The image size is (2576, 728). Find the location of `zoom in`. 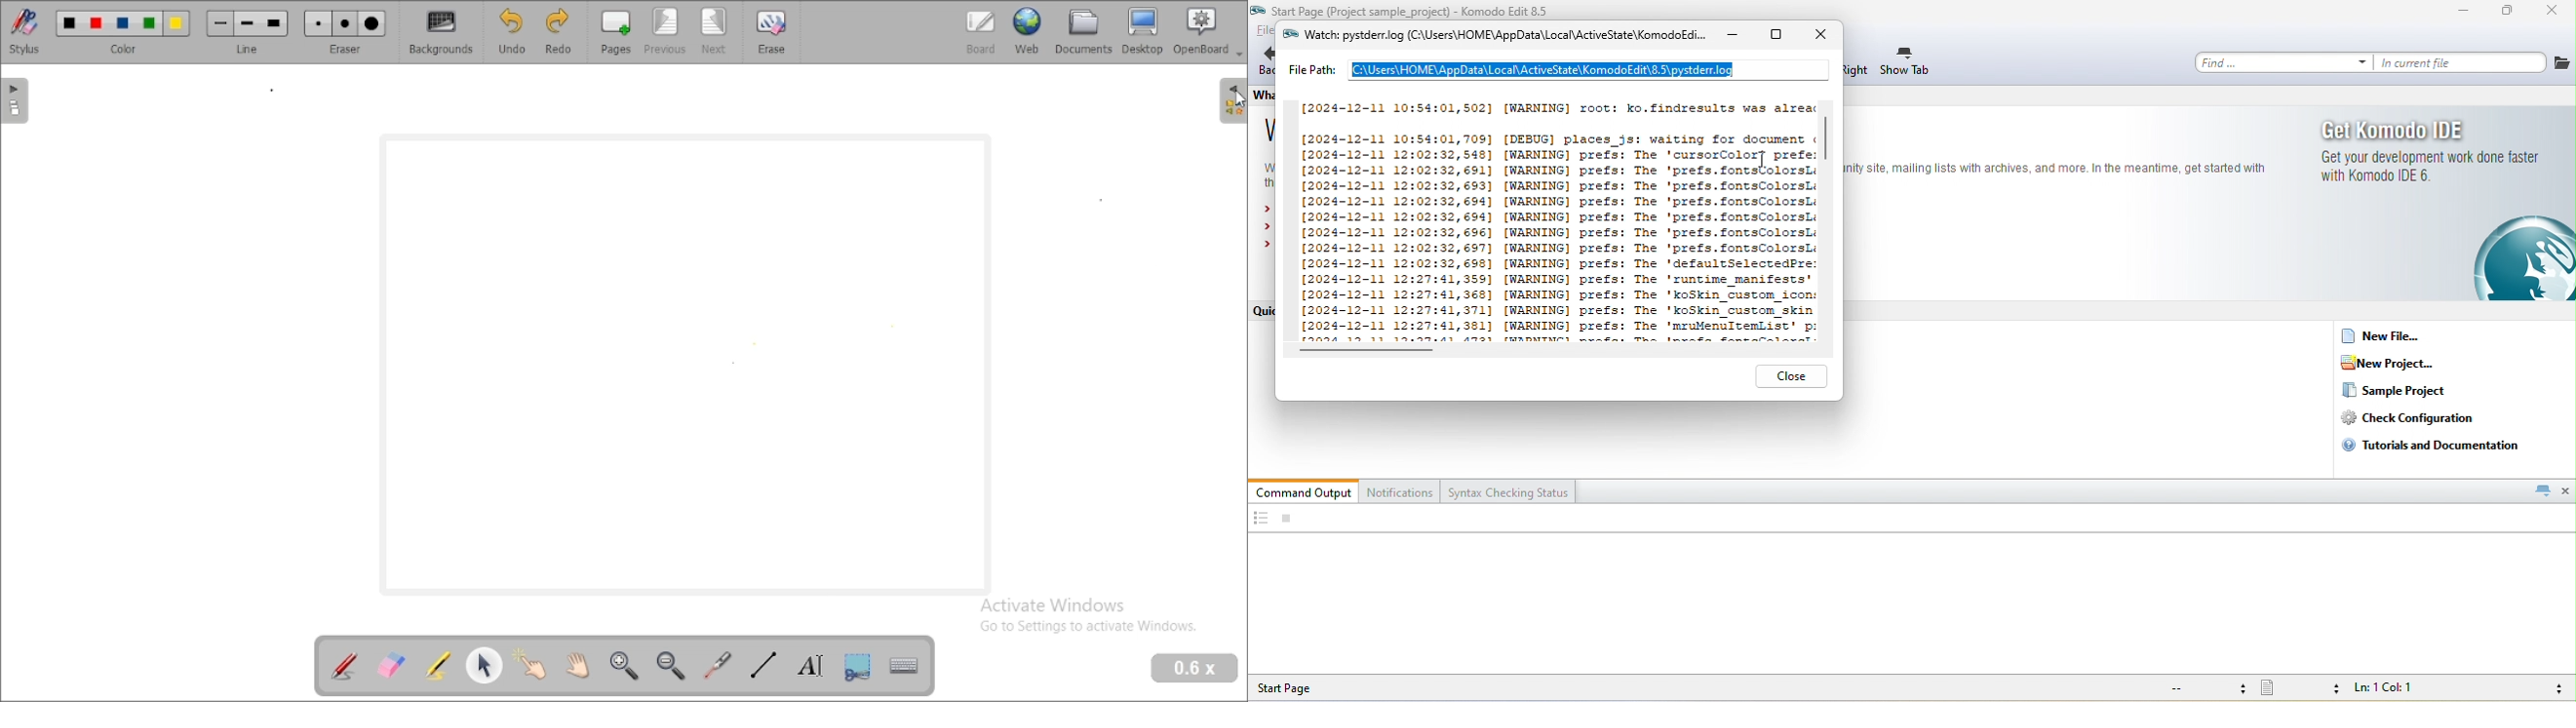

zoom in is located at coordinates (625, 666).